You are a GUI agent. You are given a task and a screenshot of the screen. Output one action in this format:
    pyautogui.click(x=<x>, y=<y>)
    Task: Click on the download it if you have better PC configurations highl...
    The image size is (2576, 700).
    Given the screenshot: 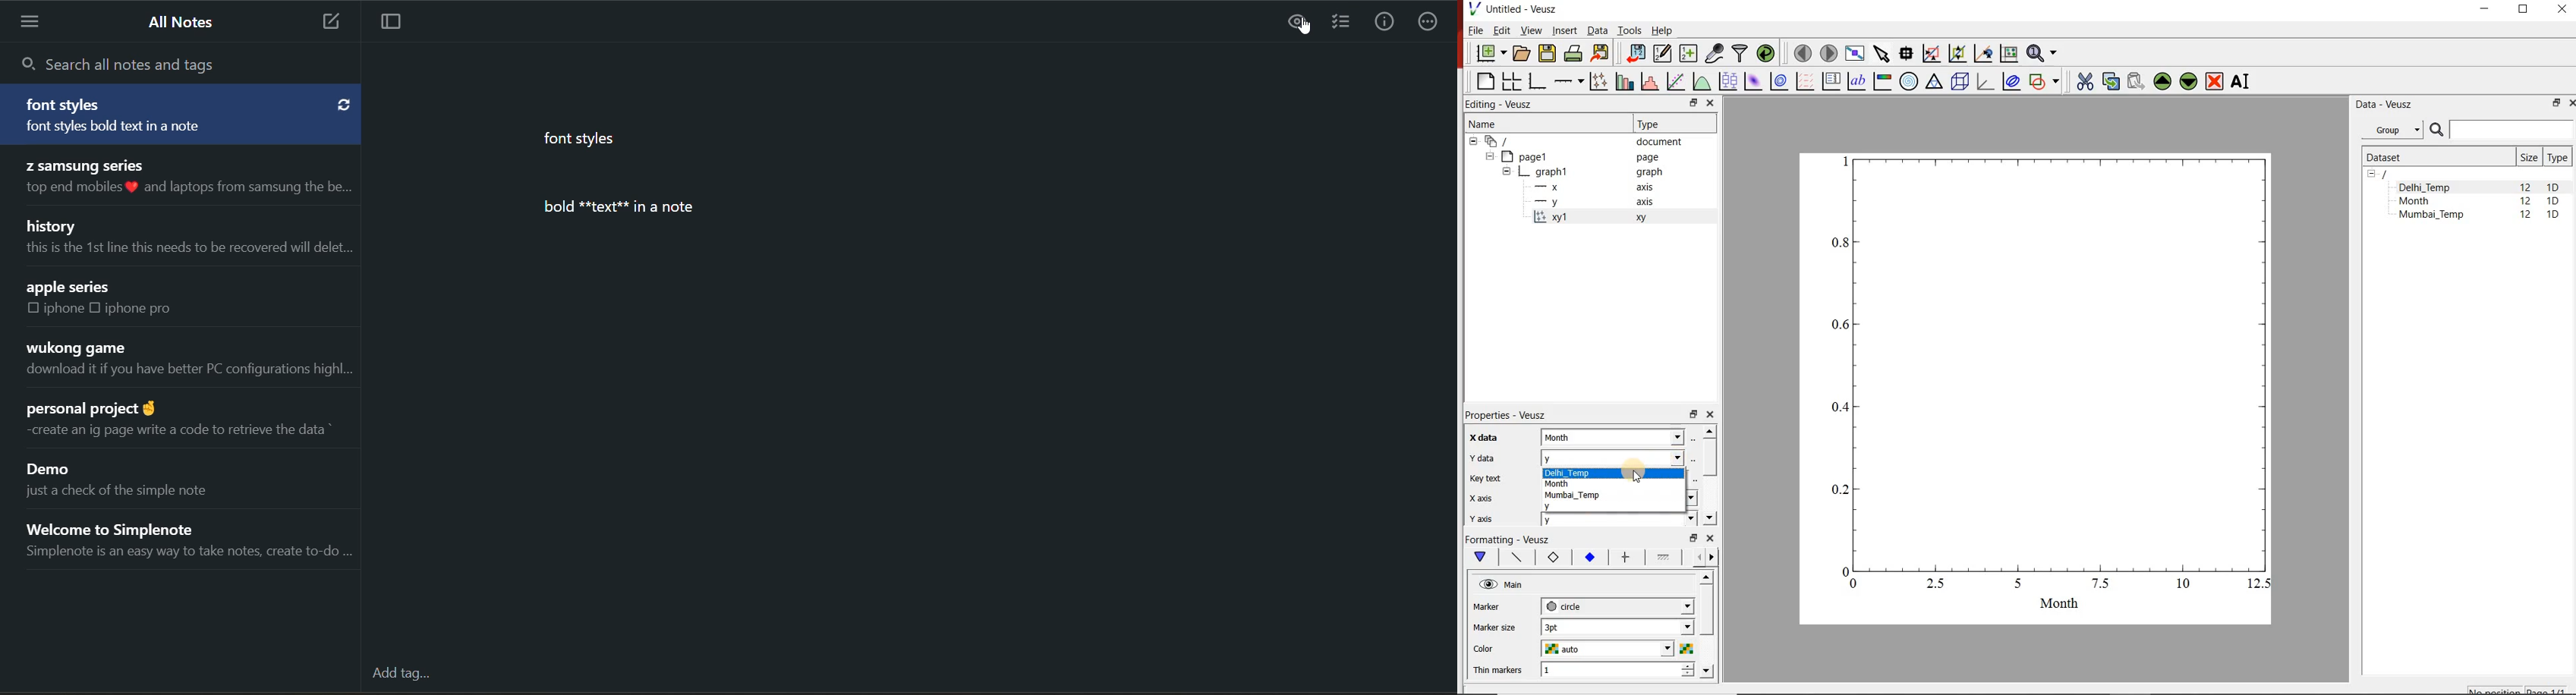 What is the action you would take?
    pyautogui.click(x=187, y=373)
    